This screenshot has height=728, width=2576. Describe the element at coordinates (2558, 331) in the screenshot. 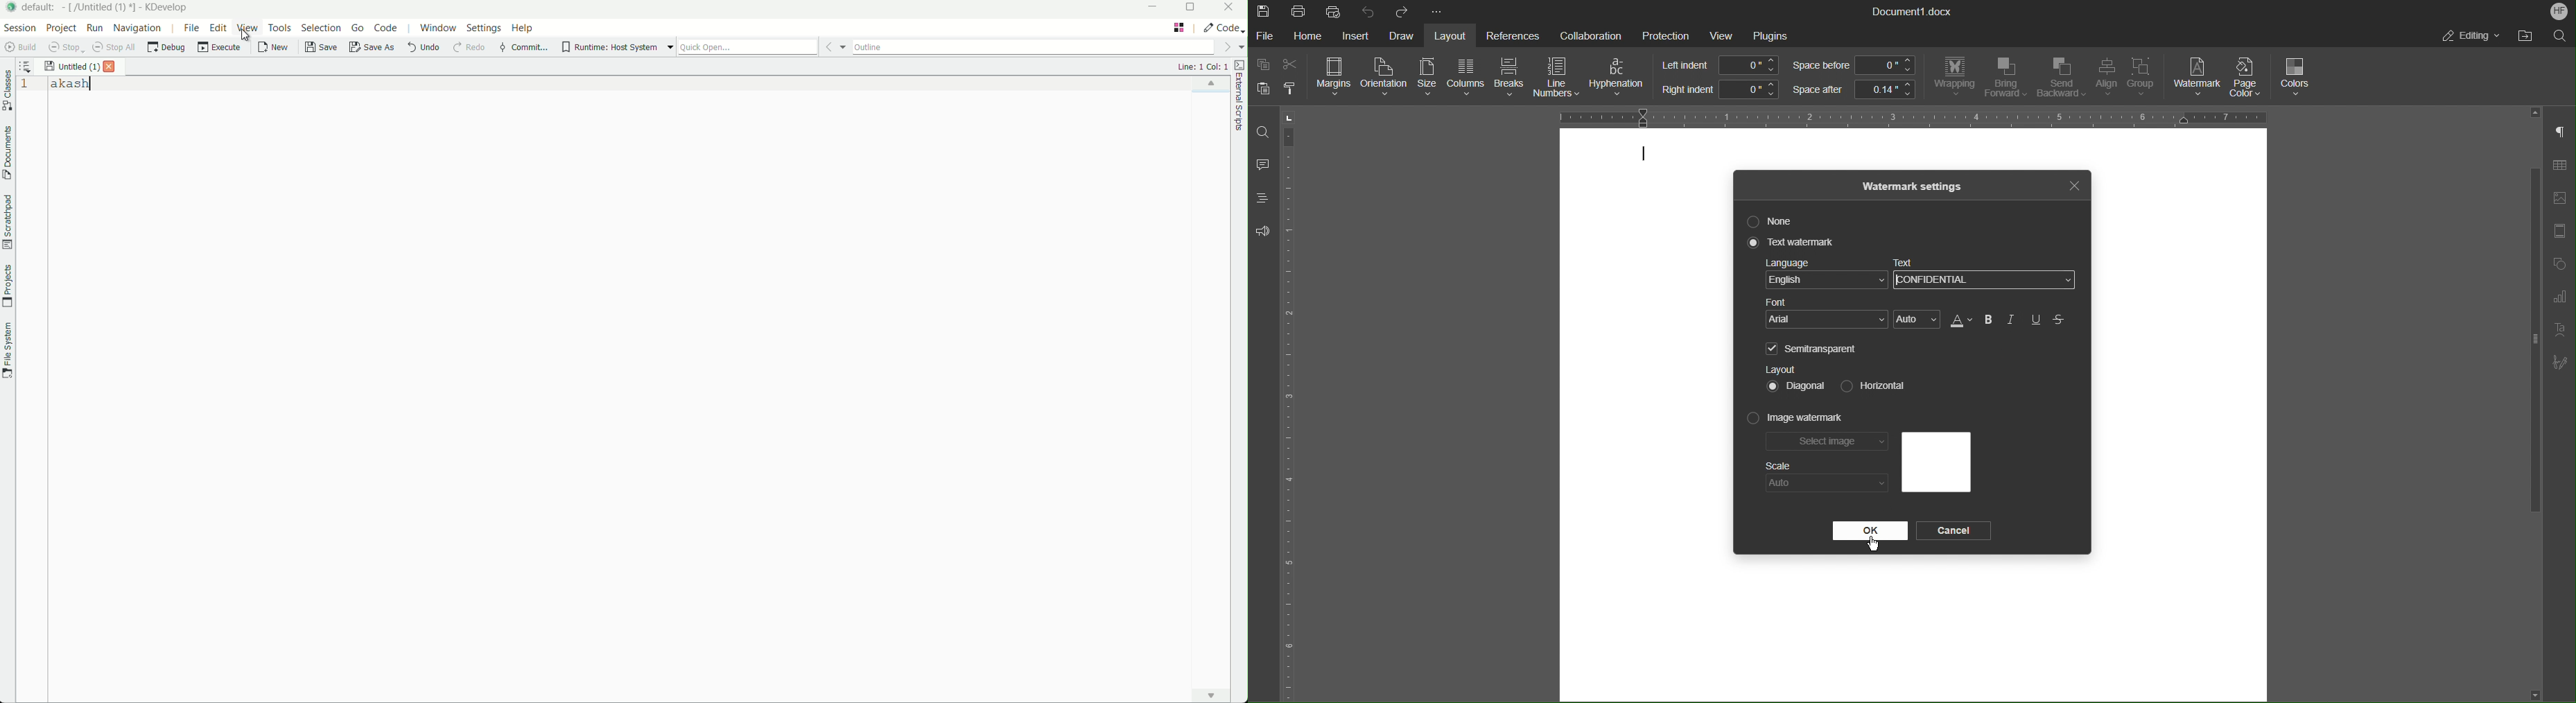

I see `Text Art` at that location.